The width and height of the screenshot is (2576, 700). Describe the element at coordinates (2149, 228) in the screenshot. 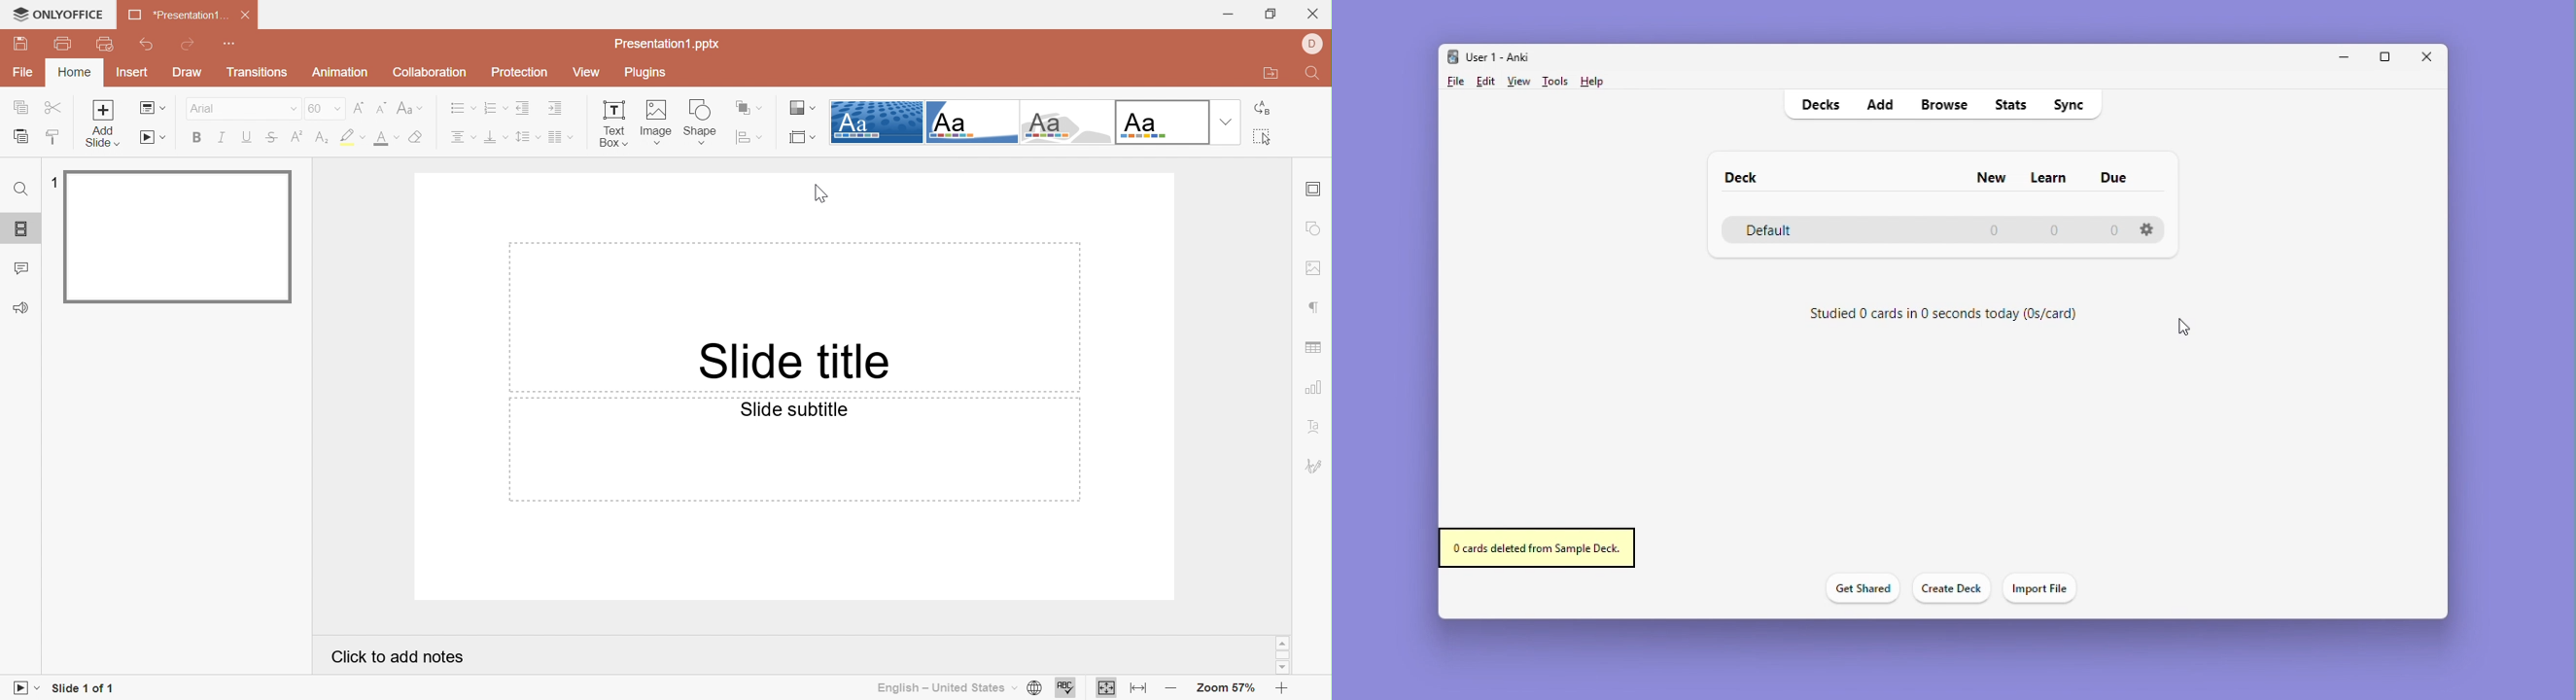

I see `Setting` at that location.